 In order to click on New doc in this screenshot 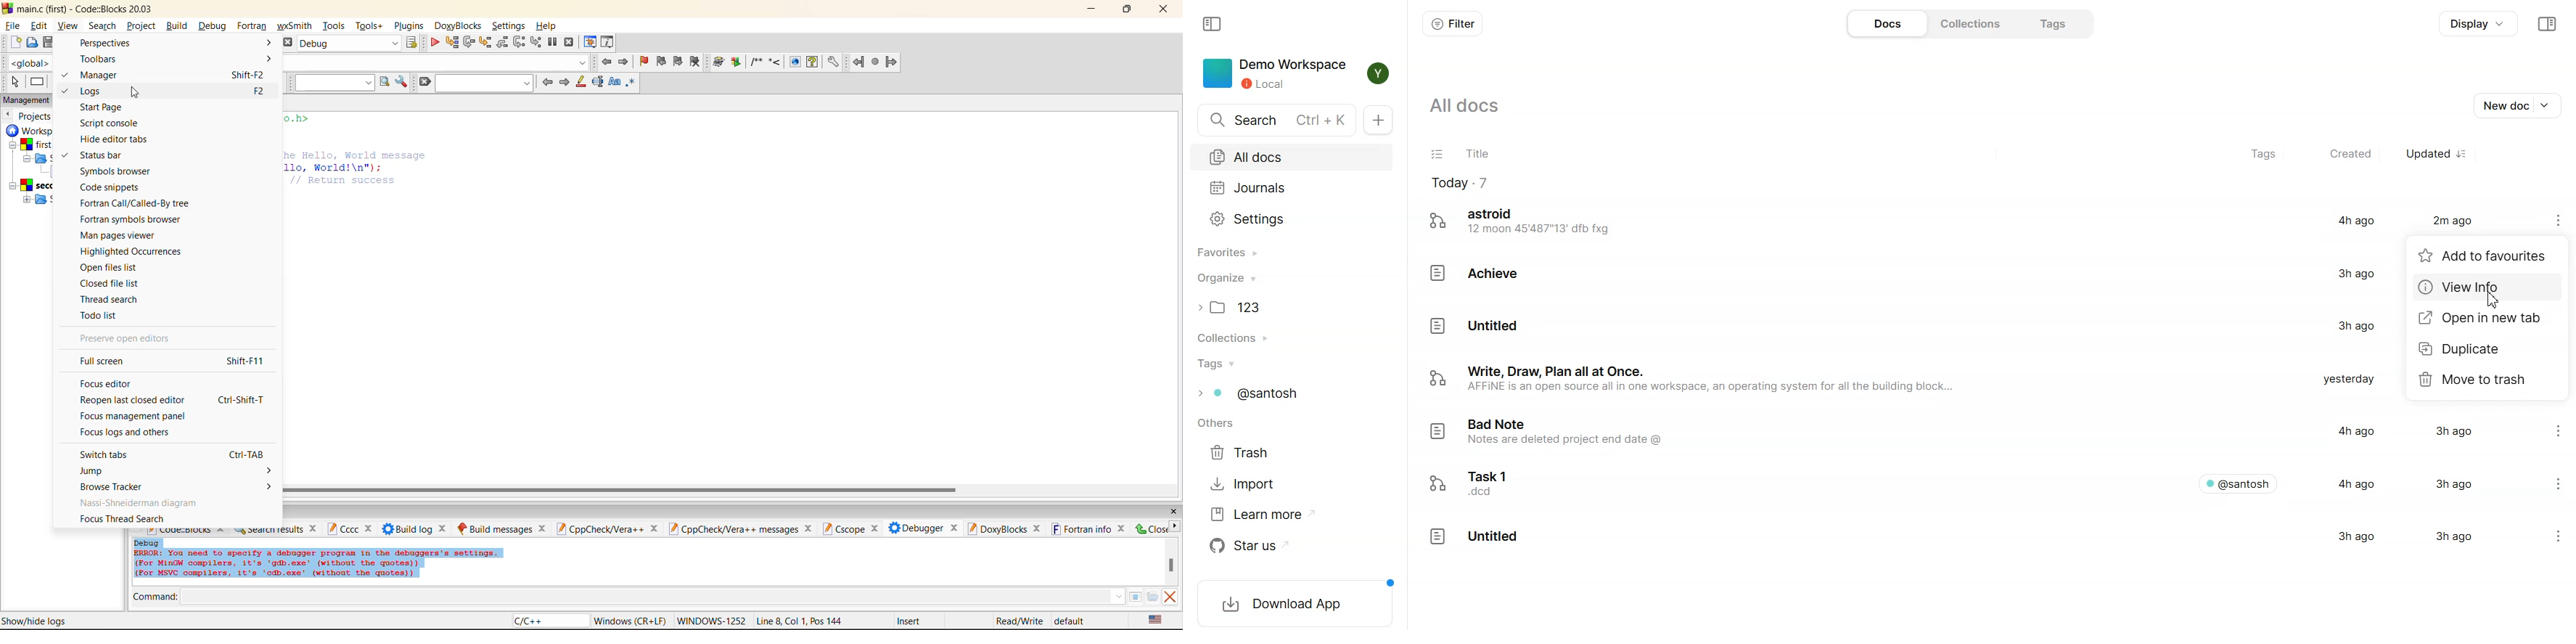, I will do `click(2504, 105)`.